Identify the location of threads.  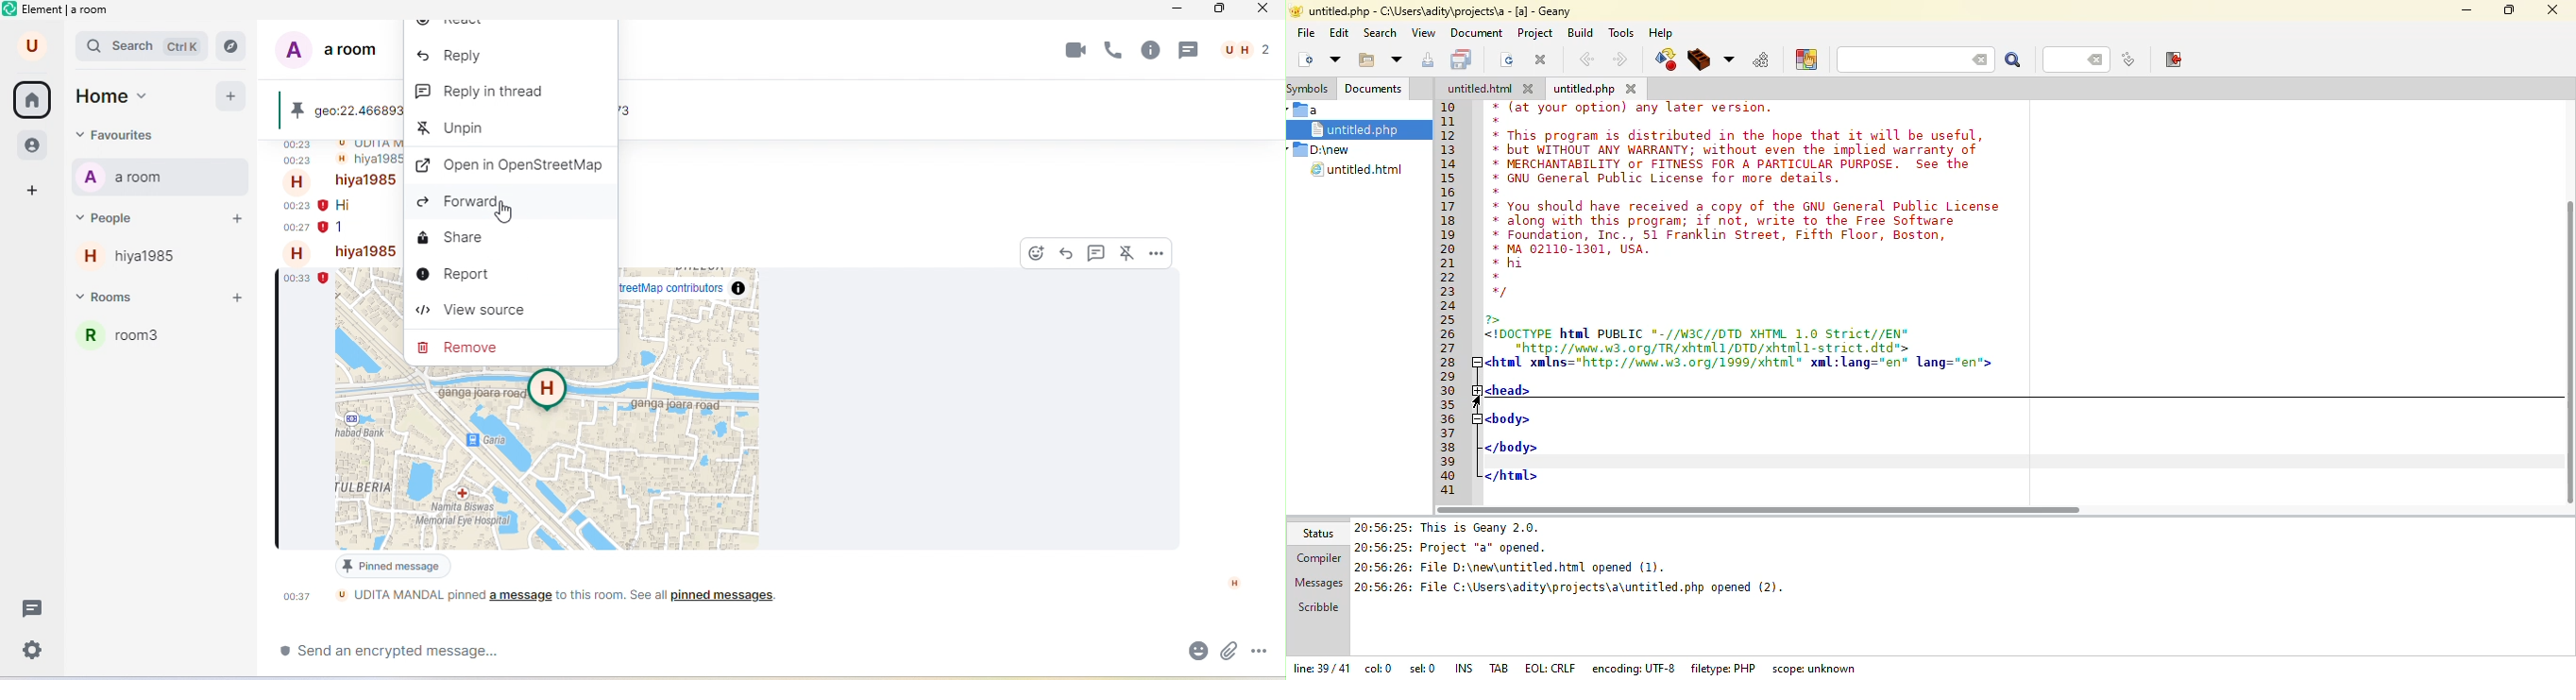
(1191, 51).